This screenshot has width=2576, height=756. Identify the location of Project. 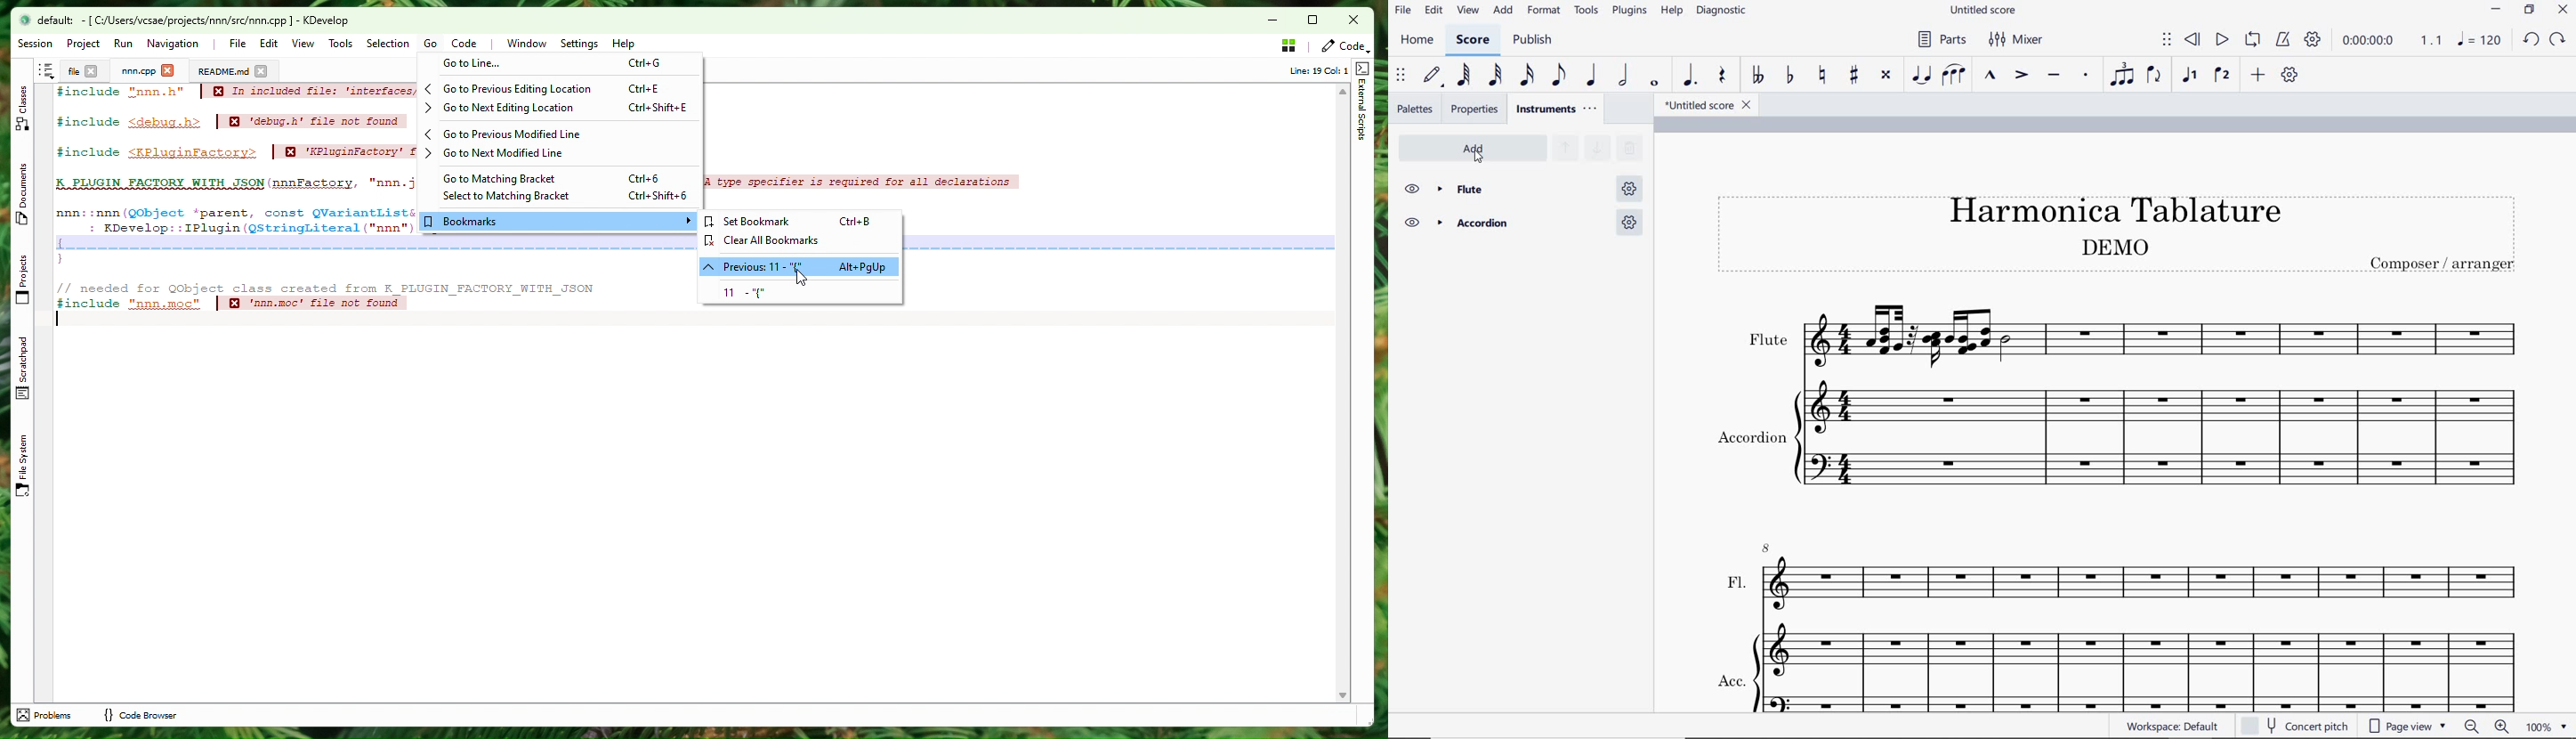
(83, 44).